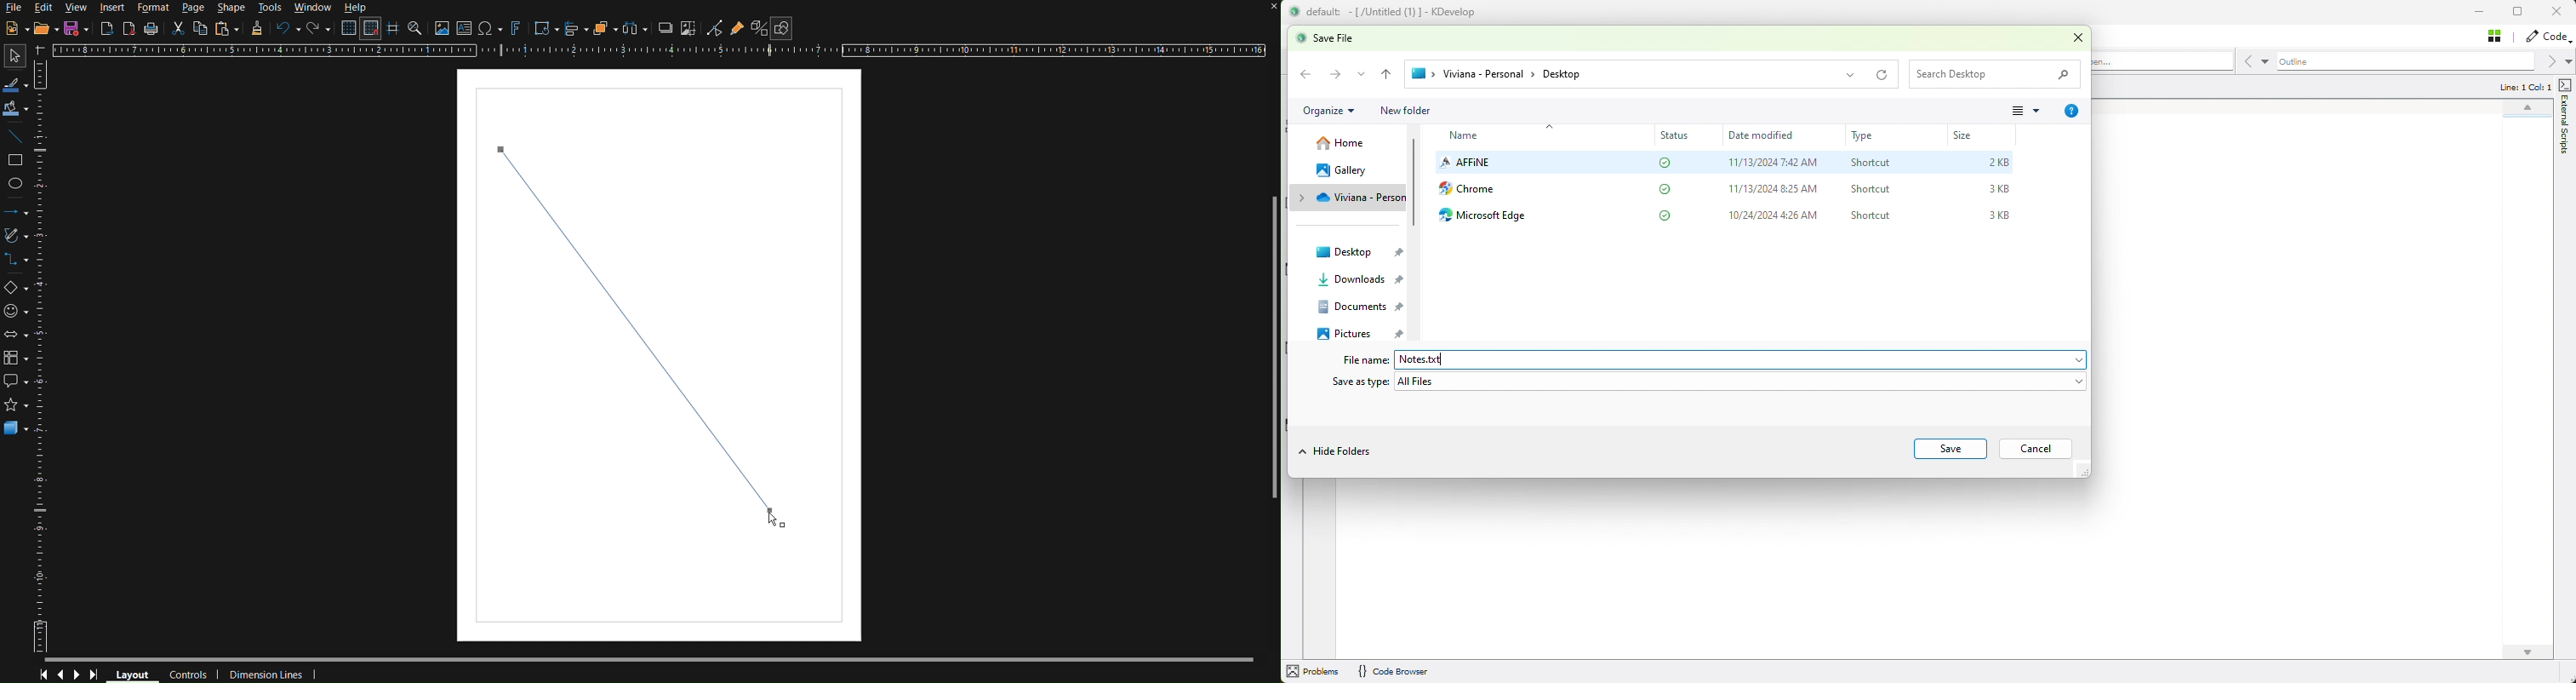 The width and height of the screenshot is (2576, 700). Describe the element at coordinates (662, 51) in the screenshot. I see `Horizontal Ruler` at that location.